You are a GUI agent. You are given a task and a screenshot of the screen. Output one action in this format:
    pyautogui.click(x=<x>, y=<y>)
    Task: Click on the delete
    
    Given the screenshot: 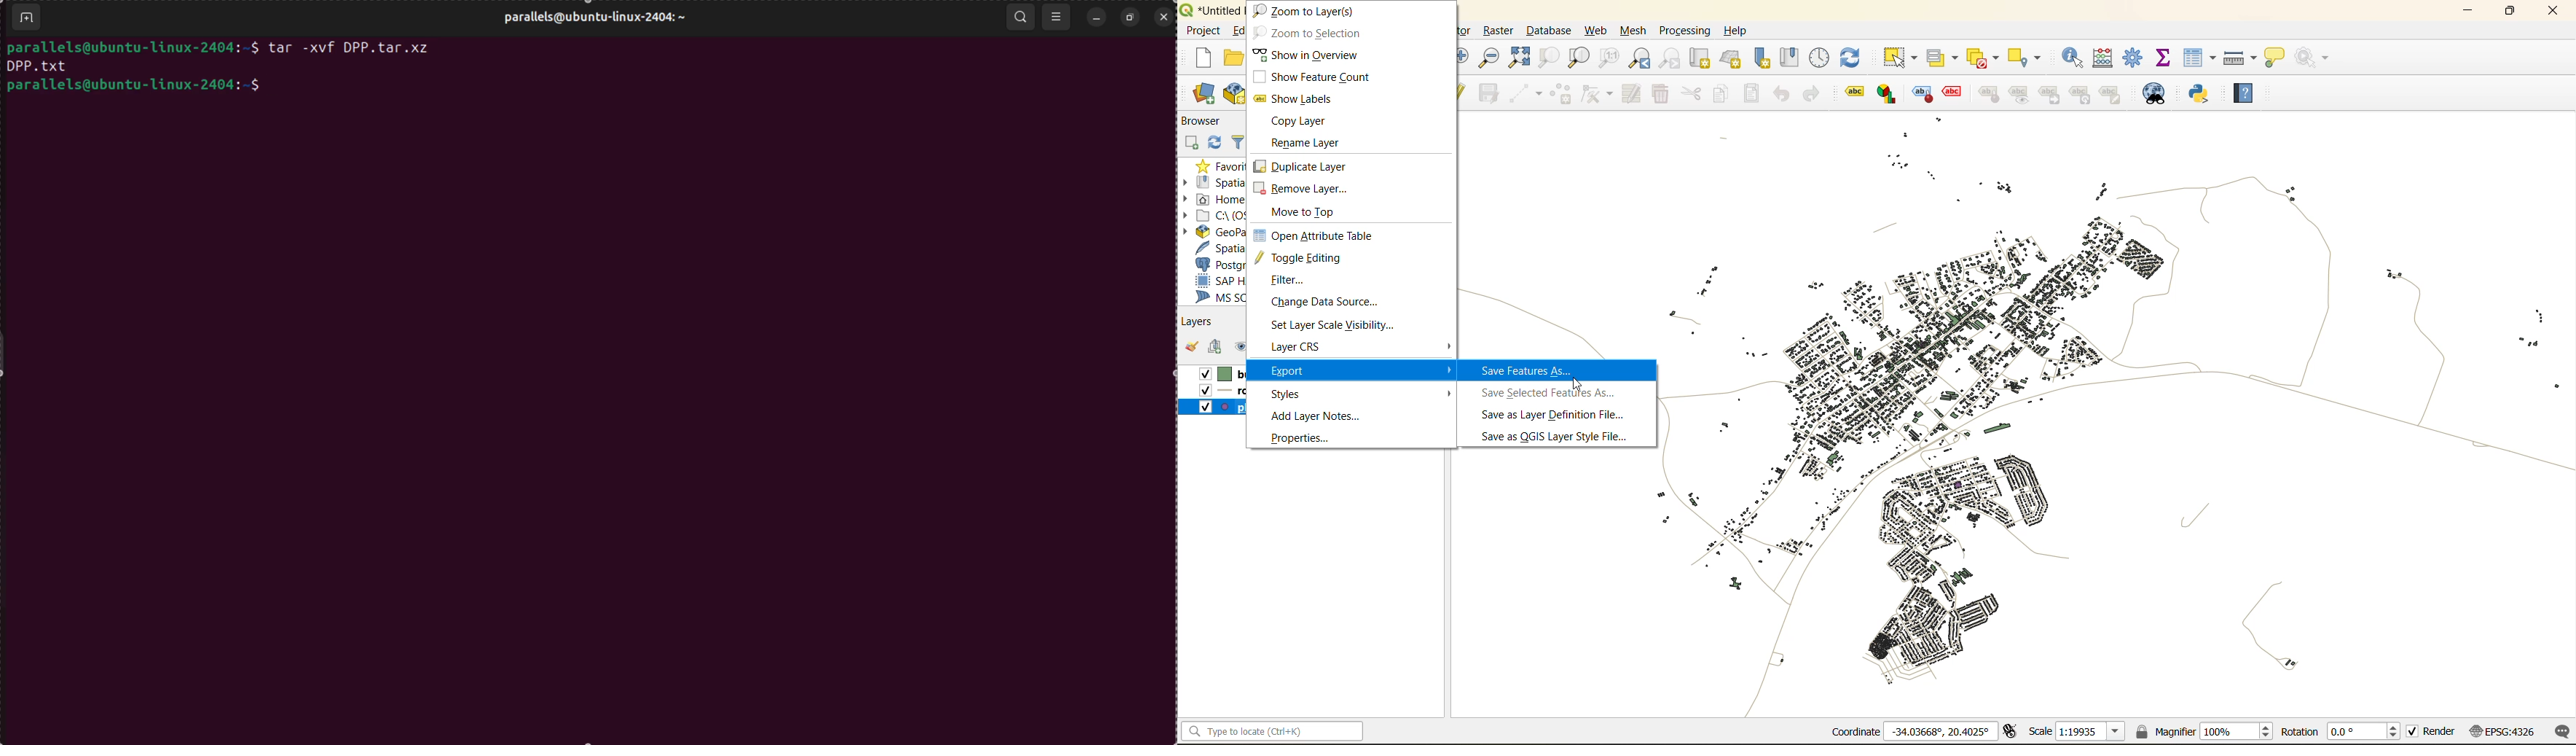 What is the action you would take?
    pyautogui.click(x=1662, y=95)
    